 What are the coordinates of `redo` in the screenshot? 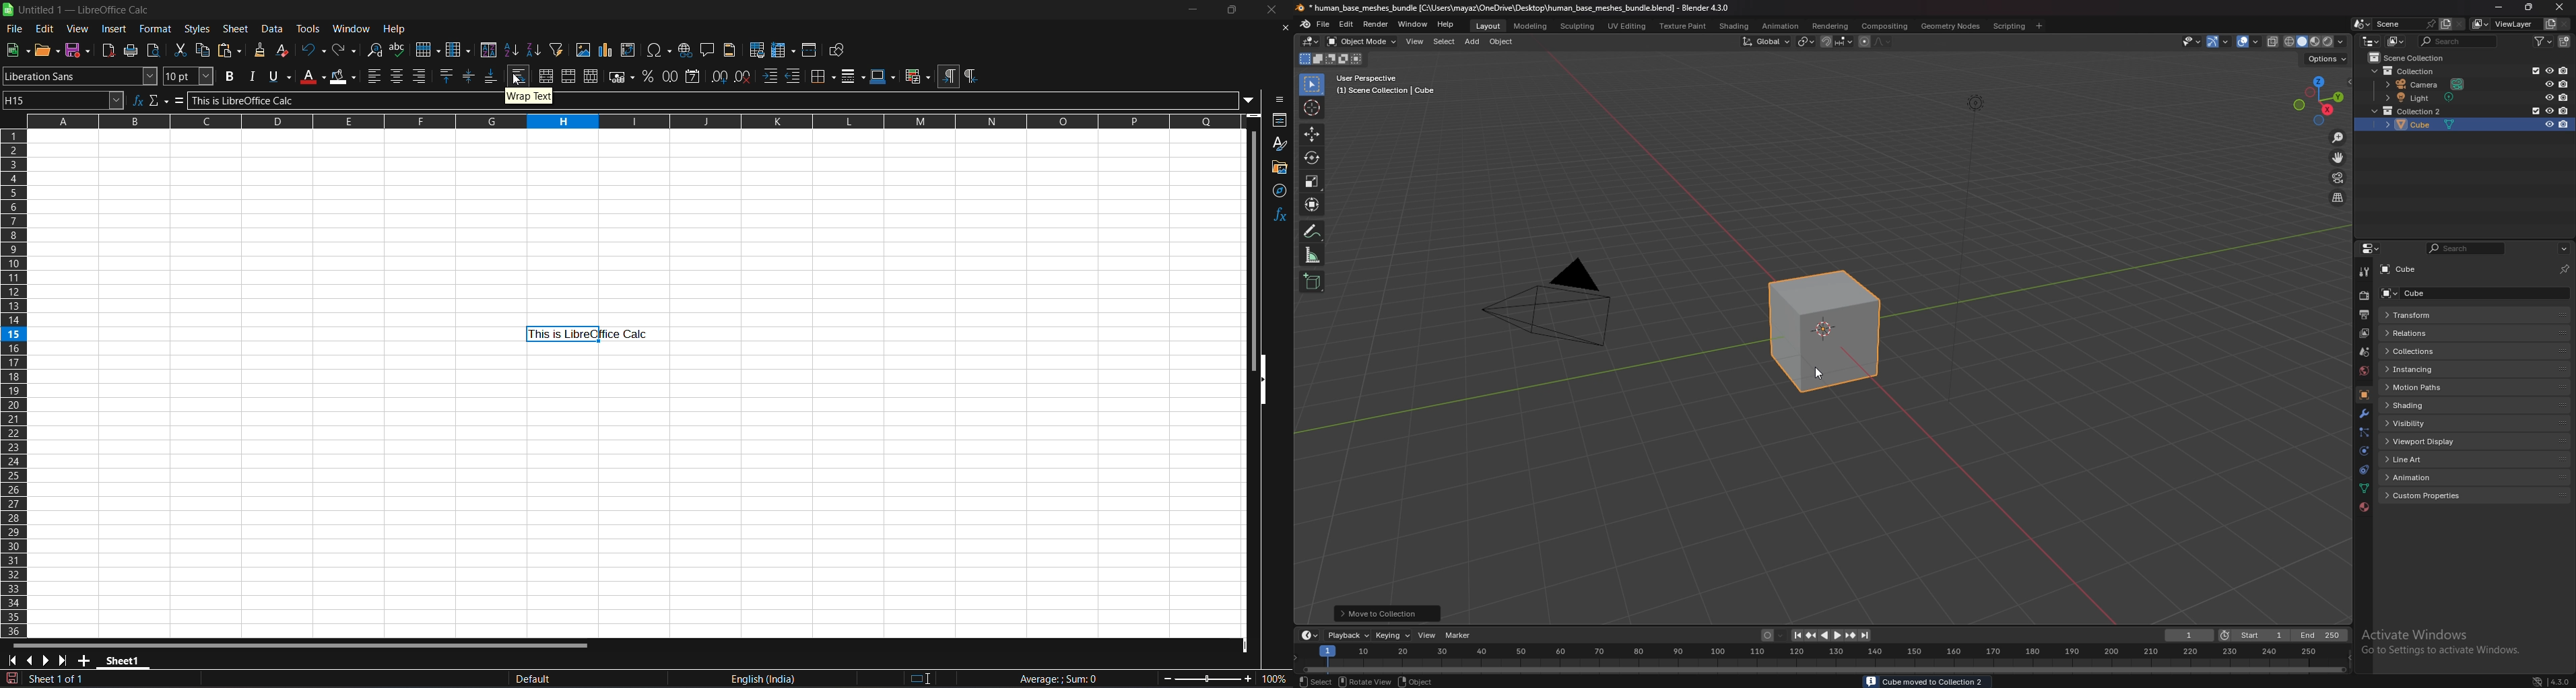 It's located at (345, 51).